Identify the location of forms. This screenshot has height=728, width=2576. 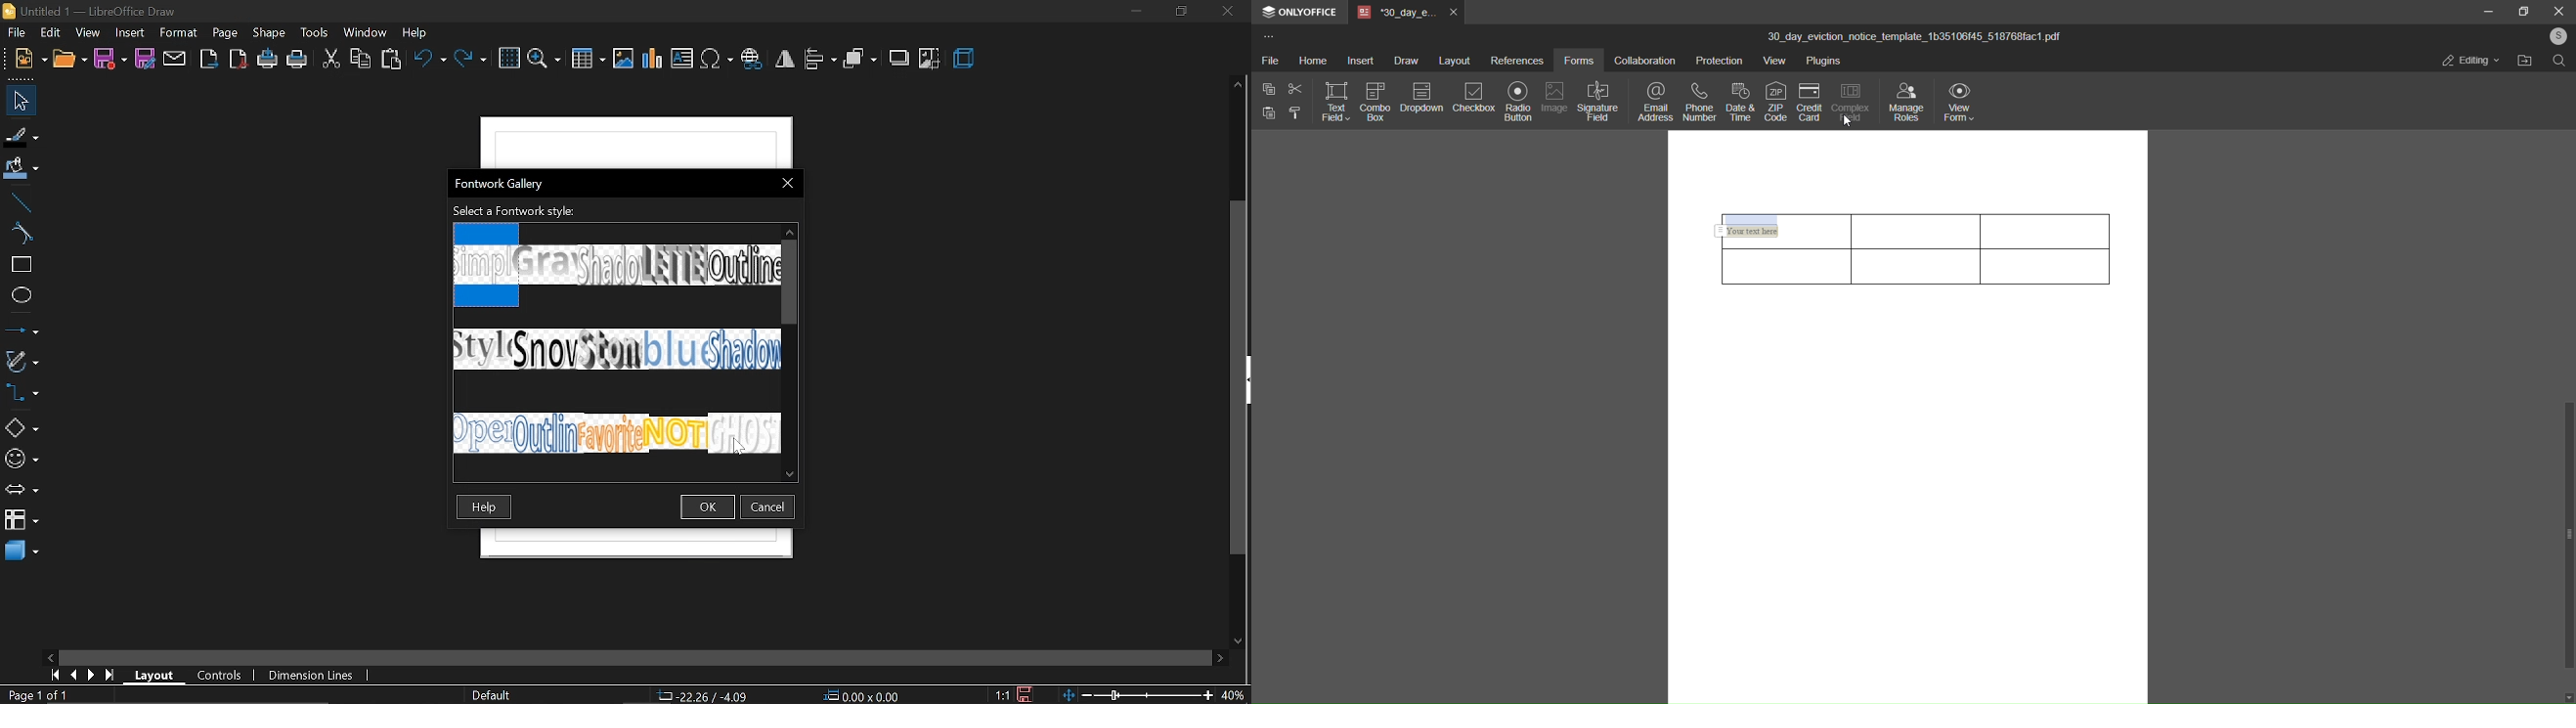
(1579, 60).